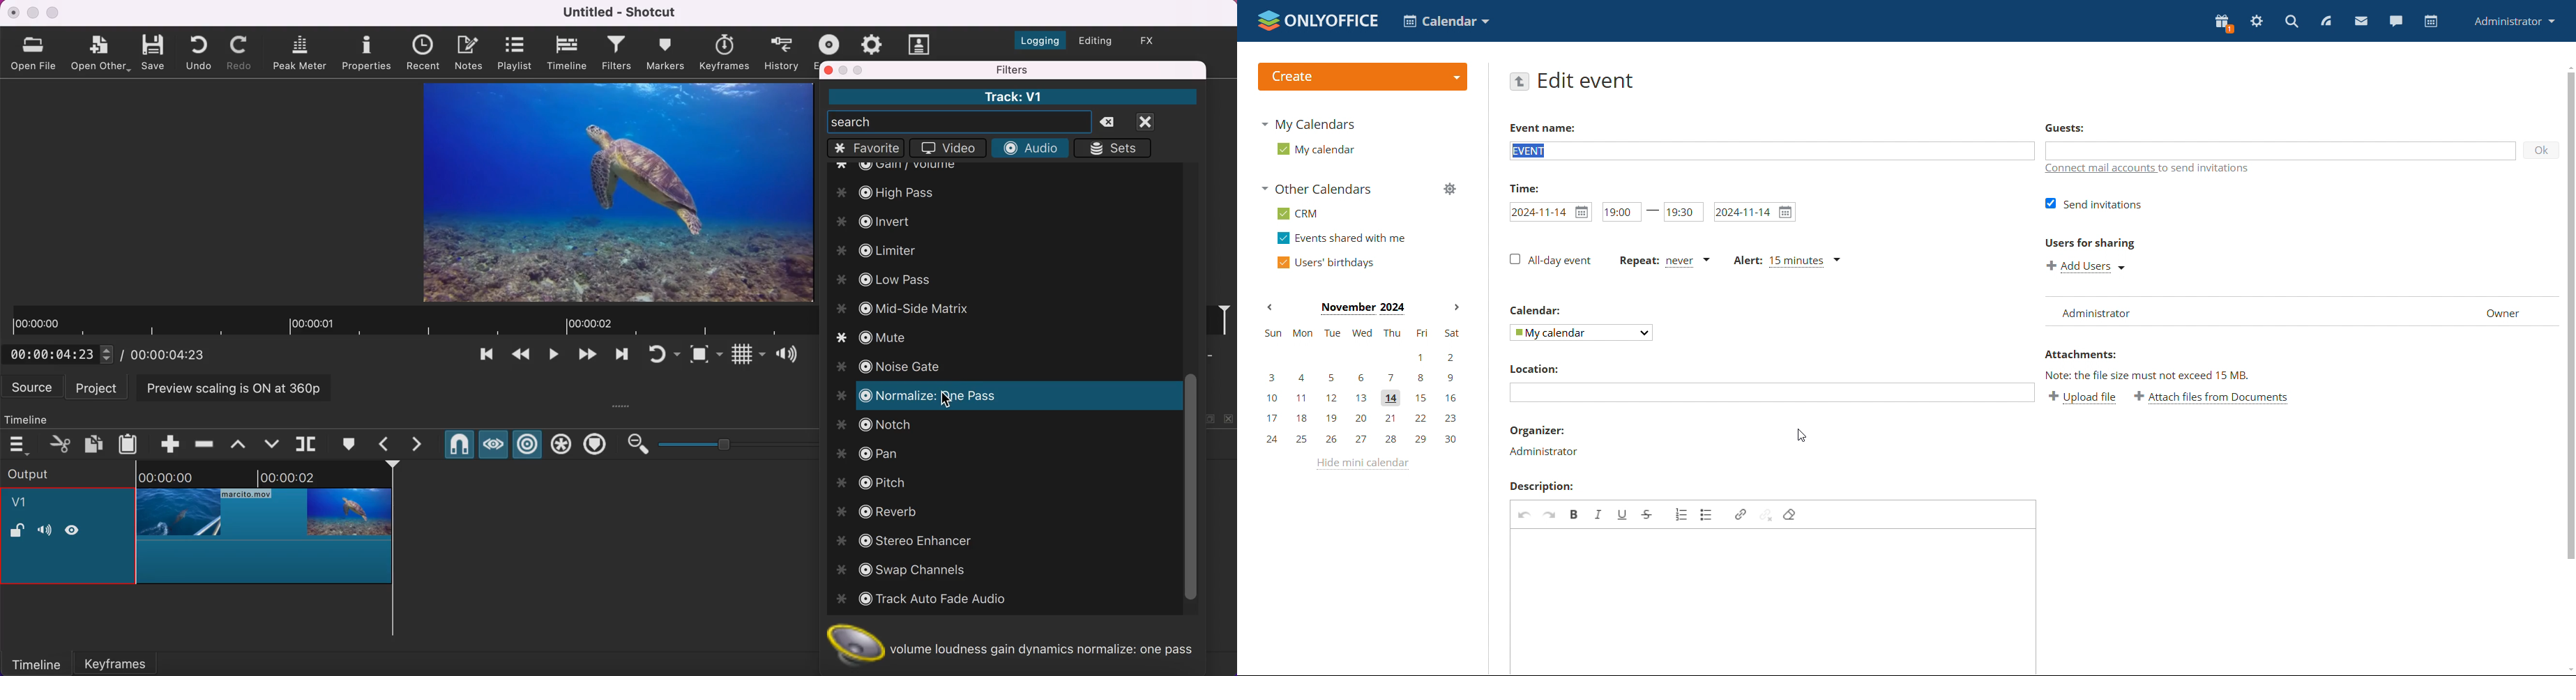 The image size is (2576, 700). I want to click on filters, so click(1061, 70).